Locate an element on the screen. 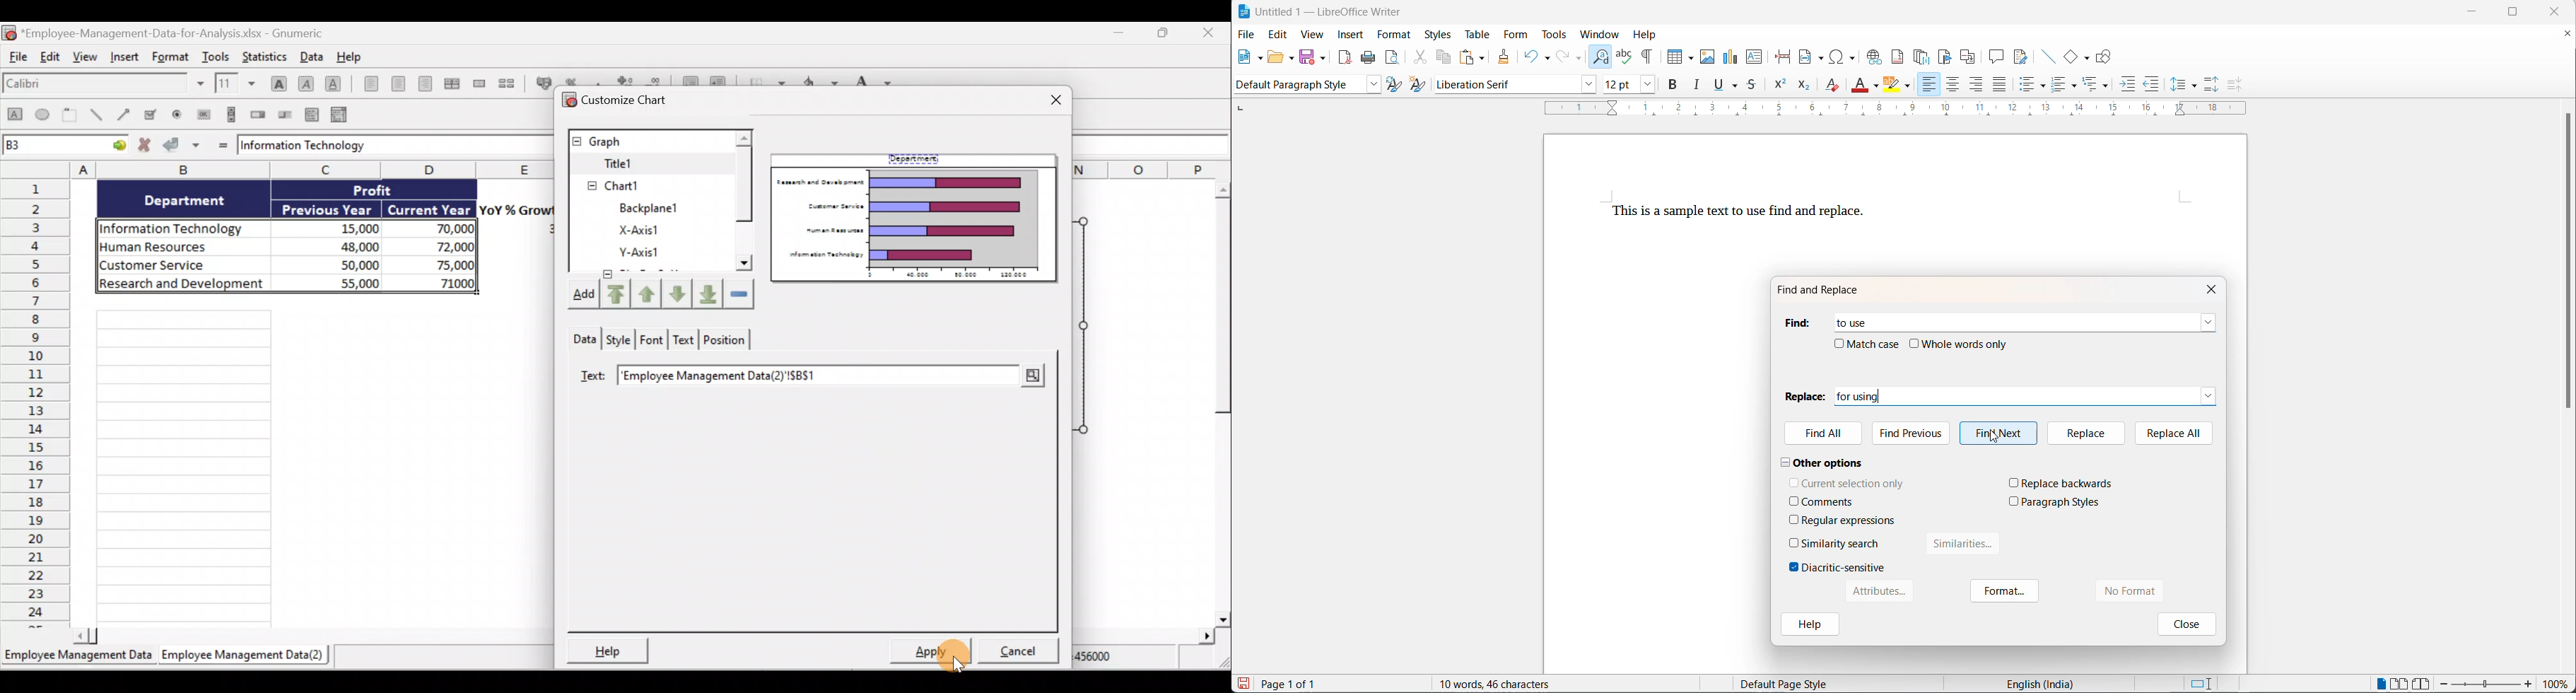  replace backwards is located at coordinates (2068, 483).